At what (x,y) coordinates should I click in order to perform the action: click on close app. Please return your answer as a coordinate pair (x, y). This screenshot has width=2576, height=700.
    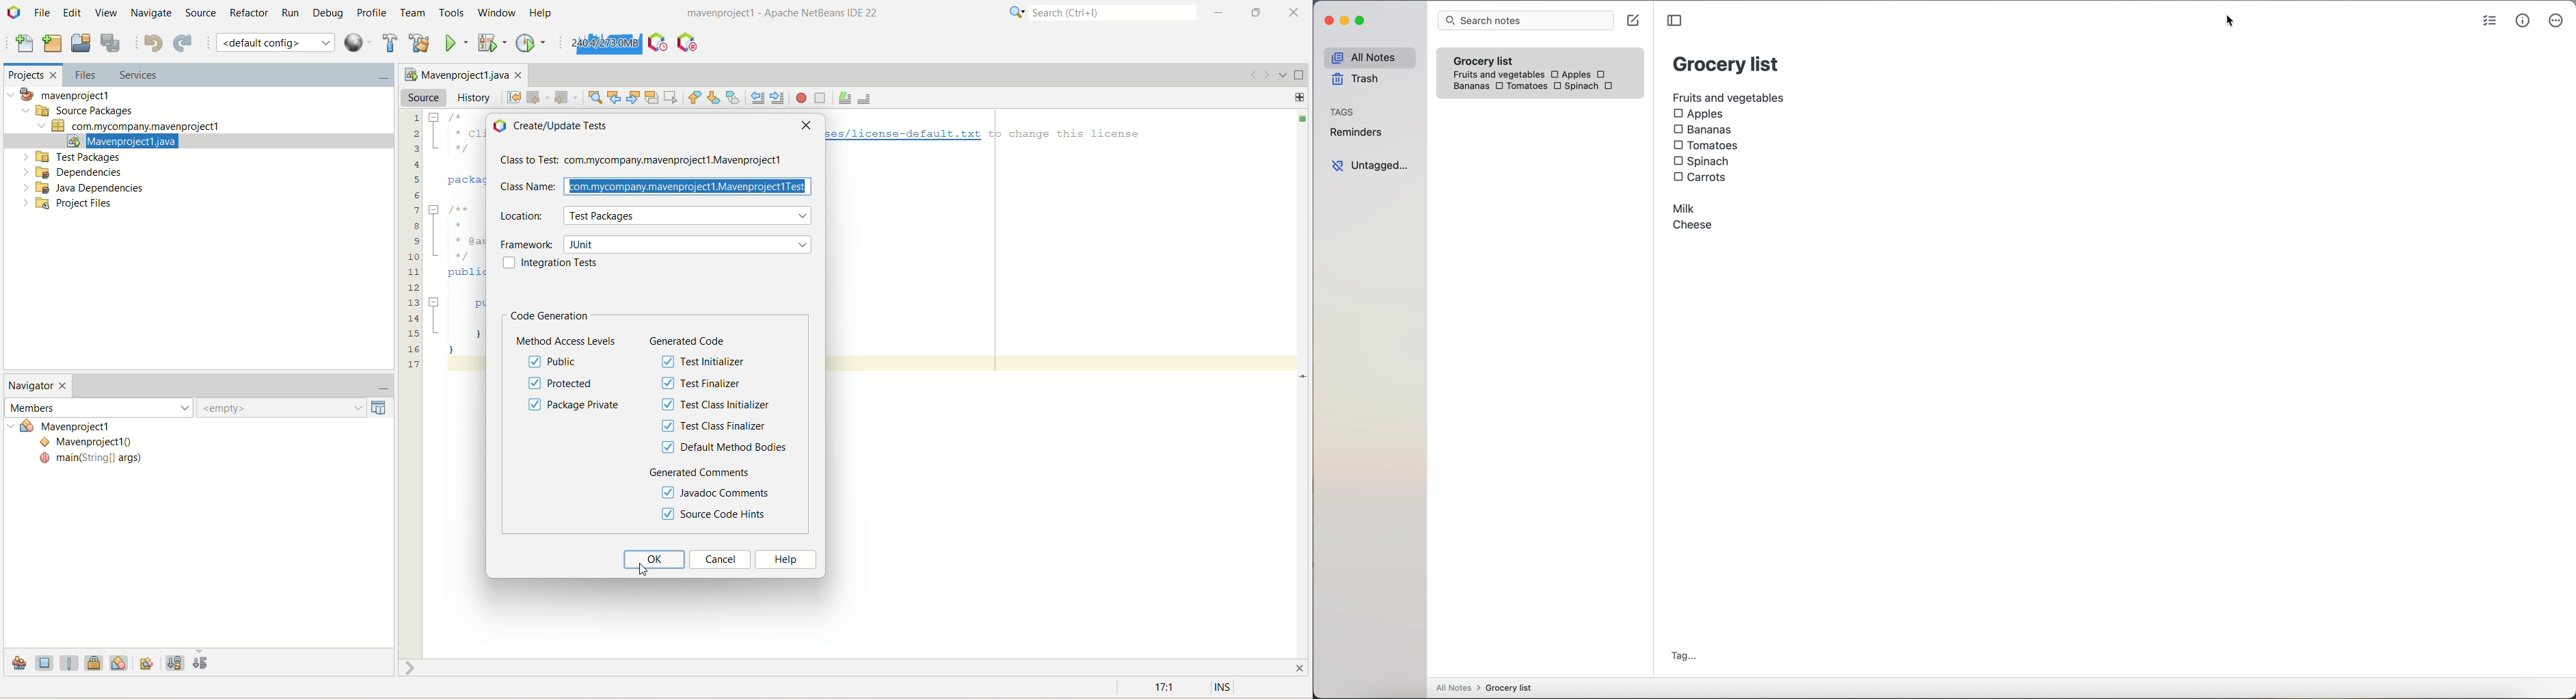
    Looking at the image, I should click on (1325, 19).